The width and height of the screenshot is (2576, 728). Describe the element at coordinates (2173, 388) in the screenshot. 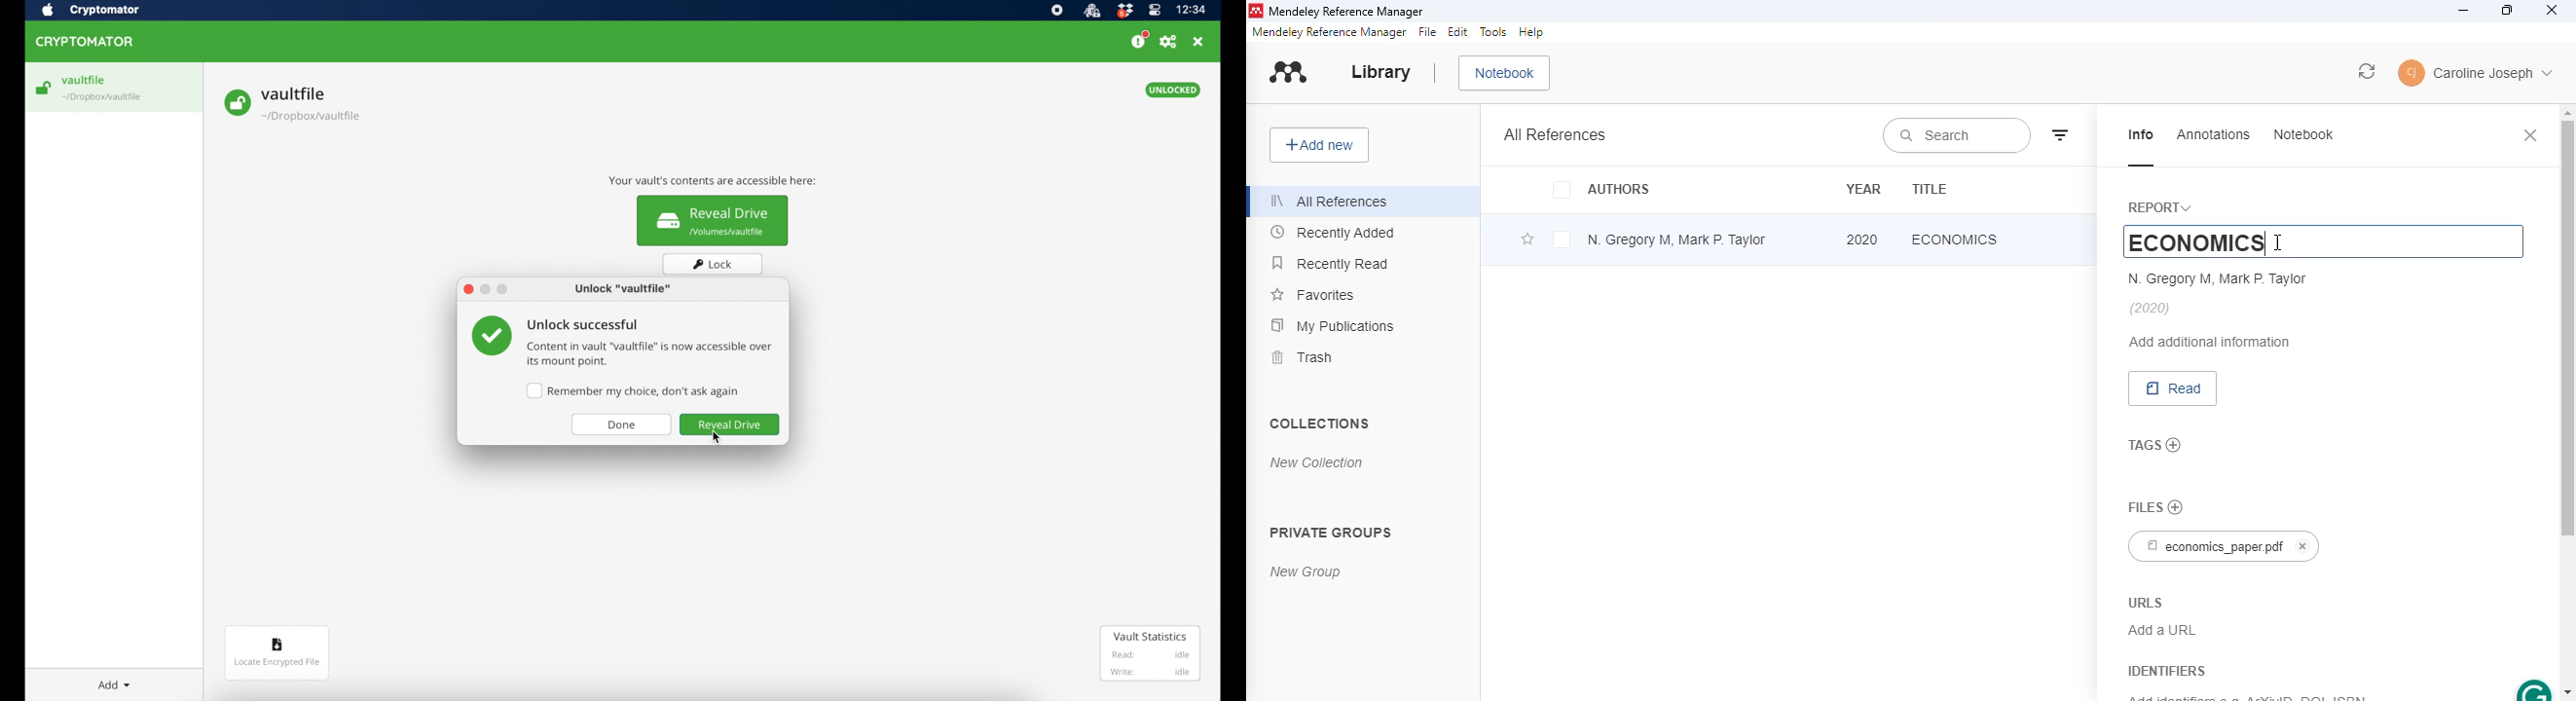

I see `read` at that location.